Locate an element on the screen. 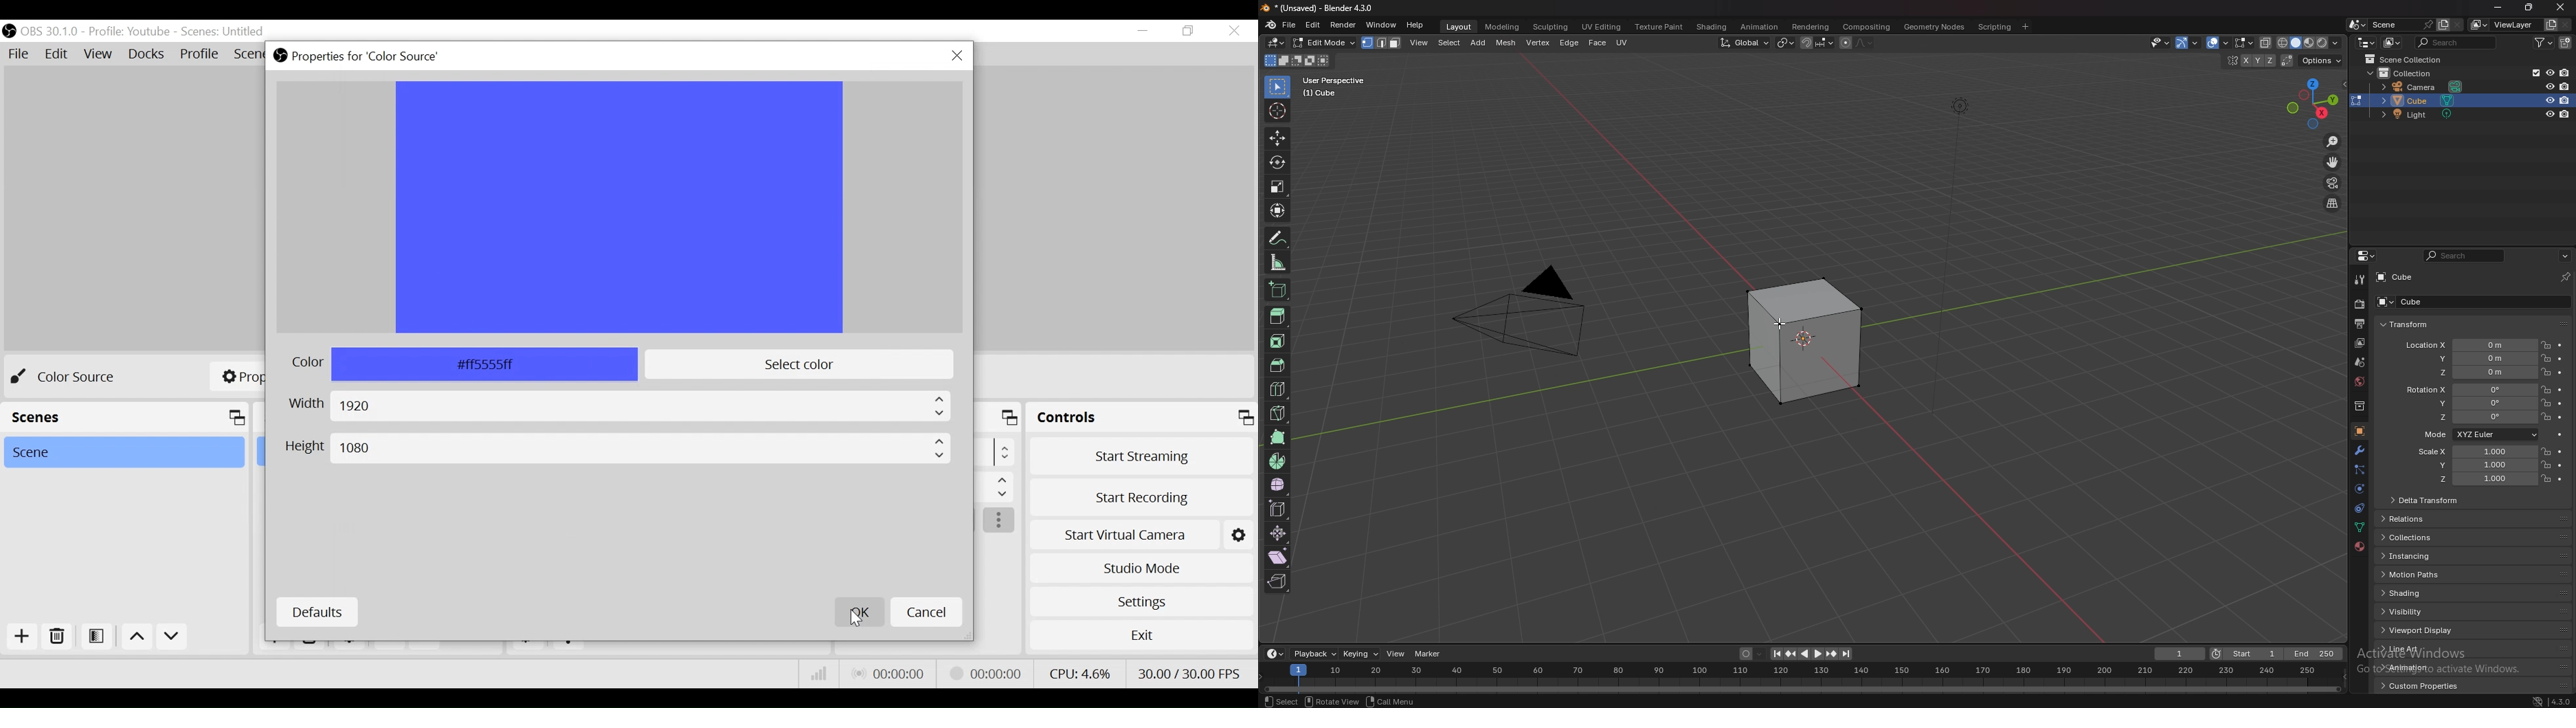 The height and width of the screenshot is (728, 2576). Restore is located at coordinates (1192, 31).